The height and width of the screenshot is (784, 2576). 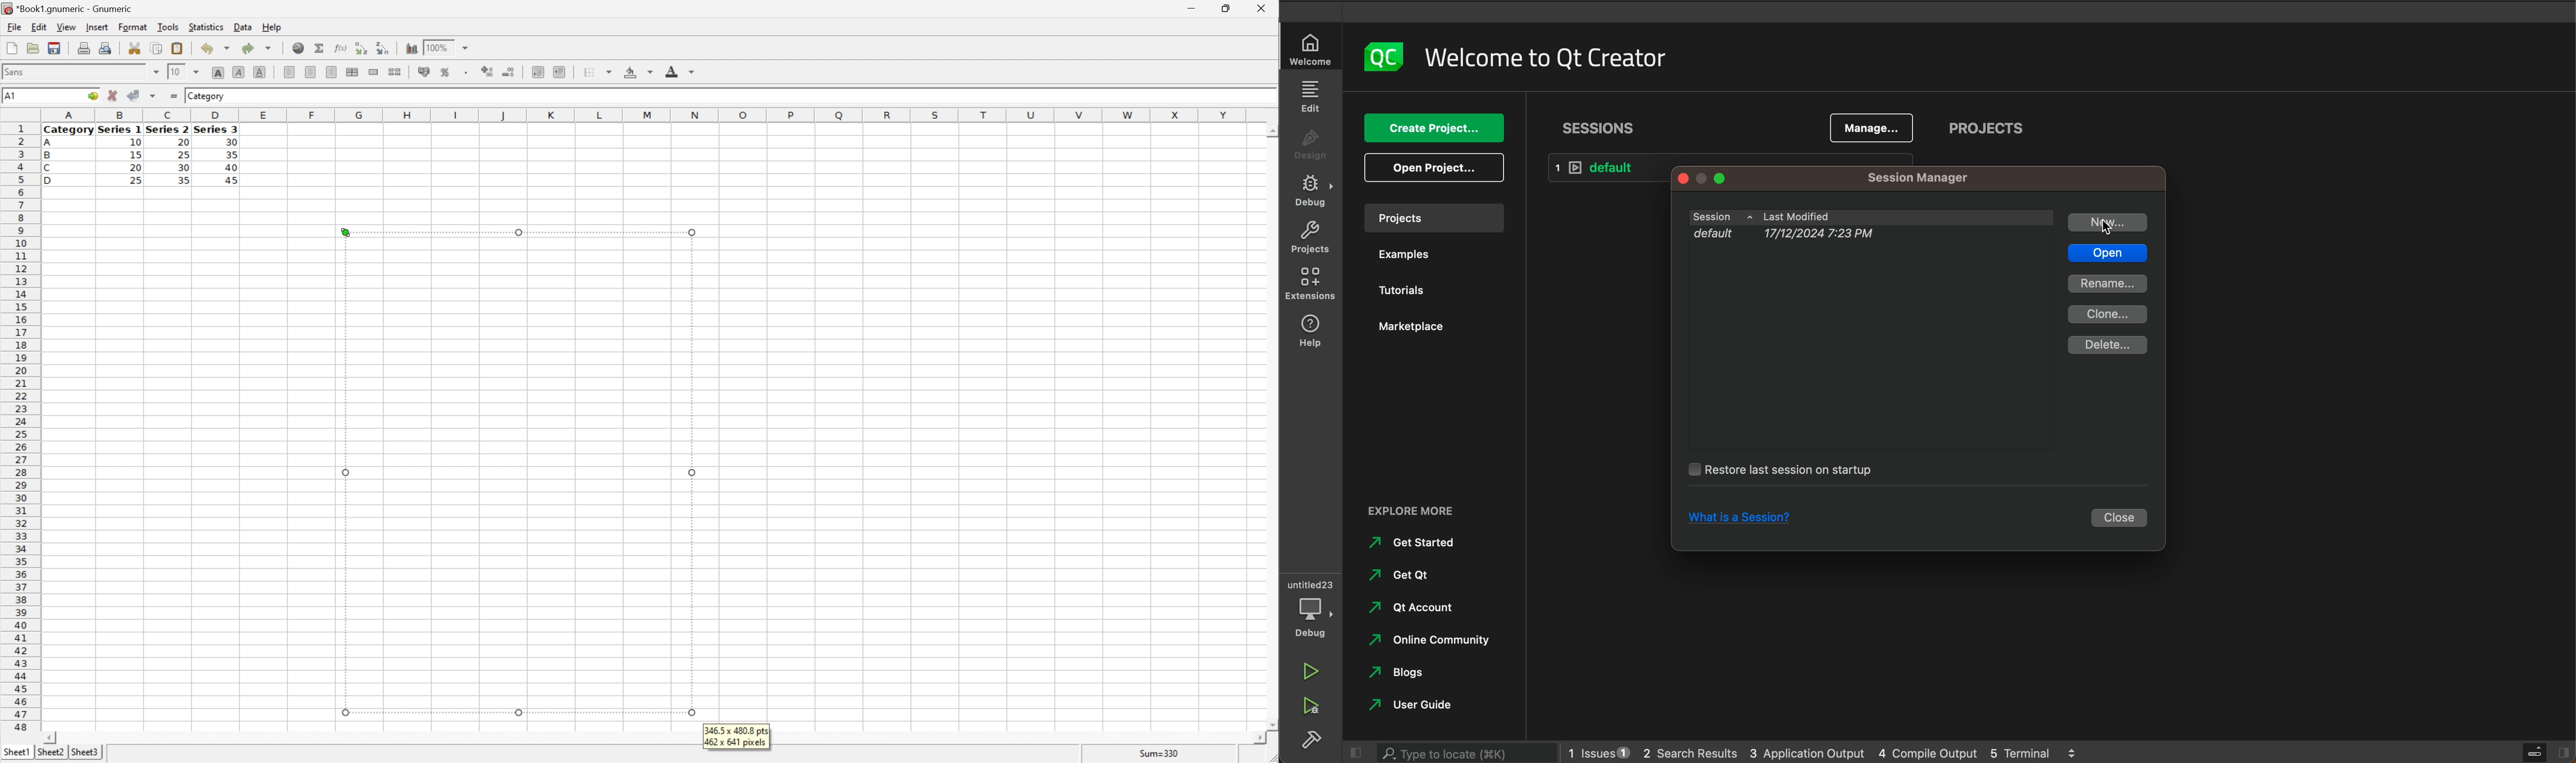 I want to click on searchbar, so click(x=1463, y=752).